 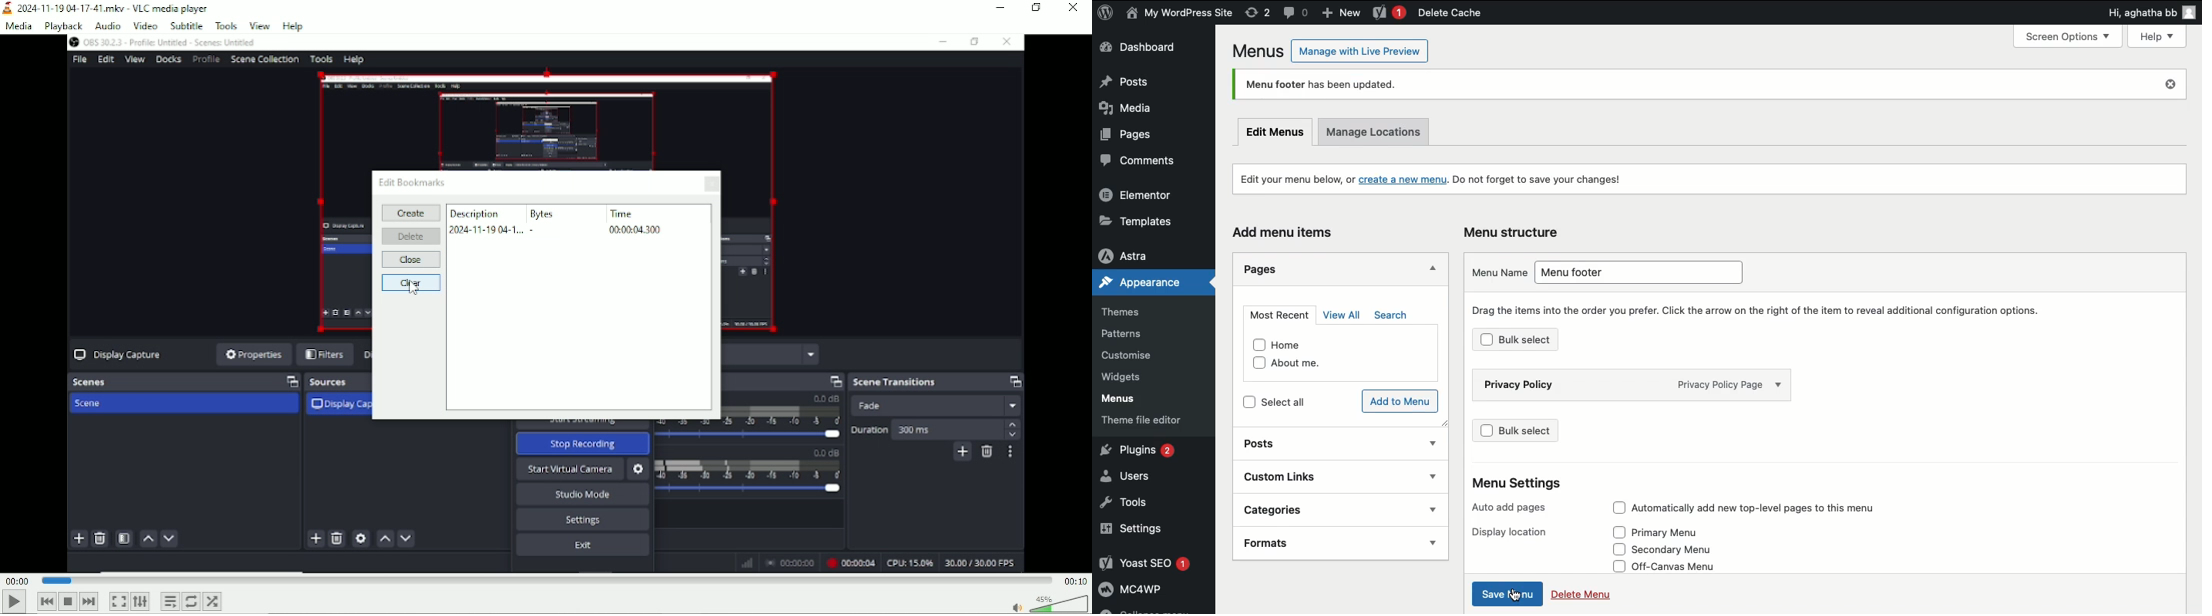 I want to click on Video, so click(x=146, y=25).